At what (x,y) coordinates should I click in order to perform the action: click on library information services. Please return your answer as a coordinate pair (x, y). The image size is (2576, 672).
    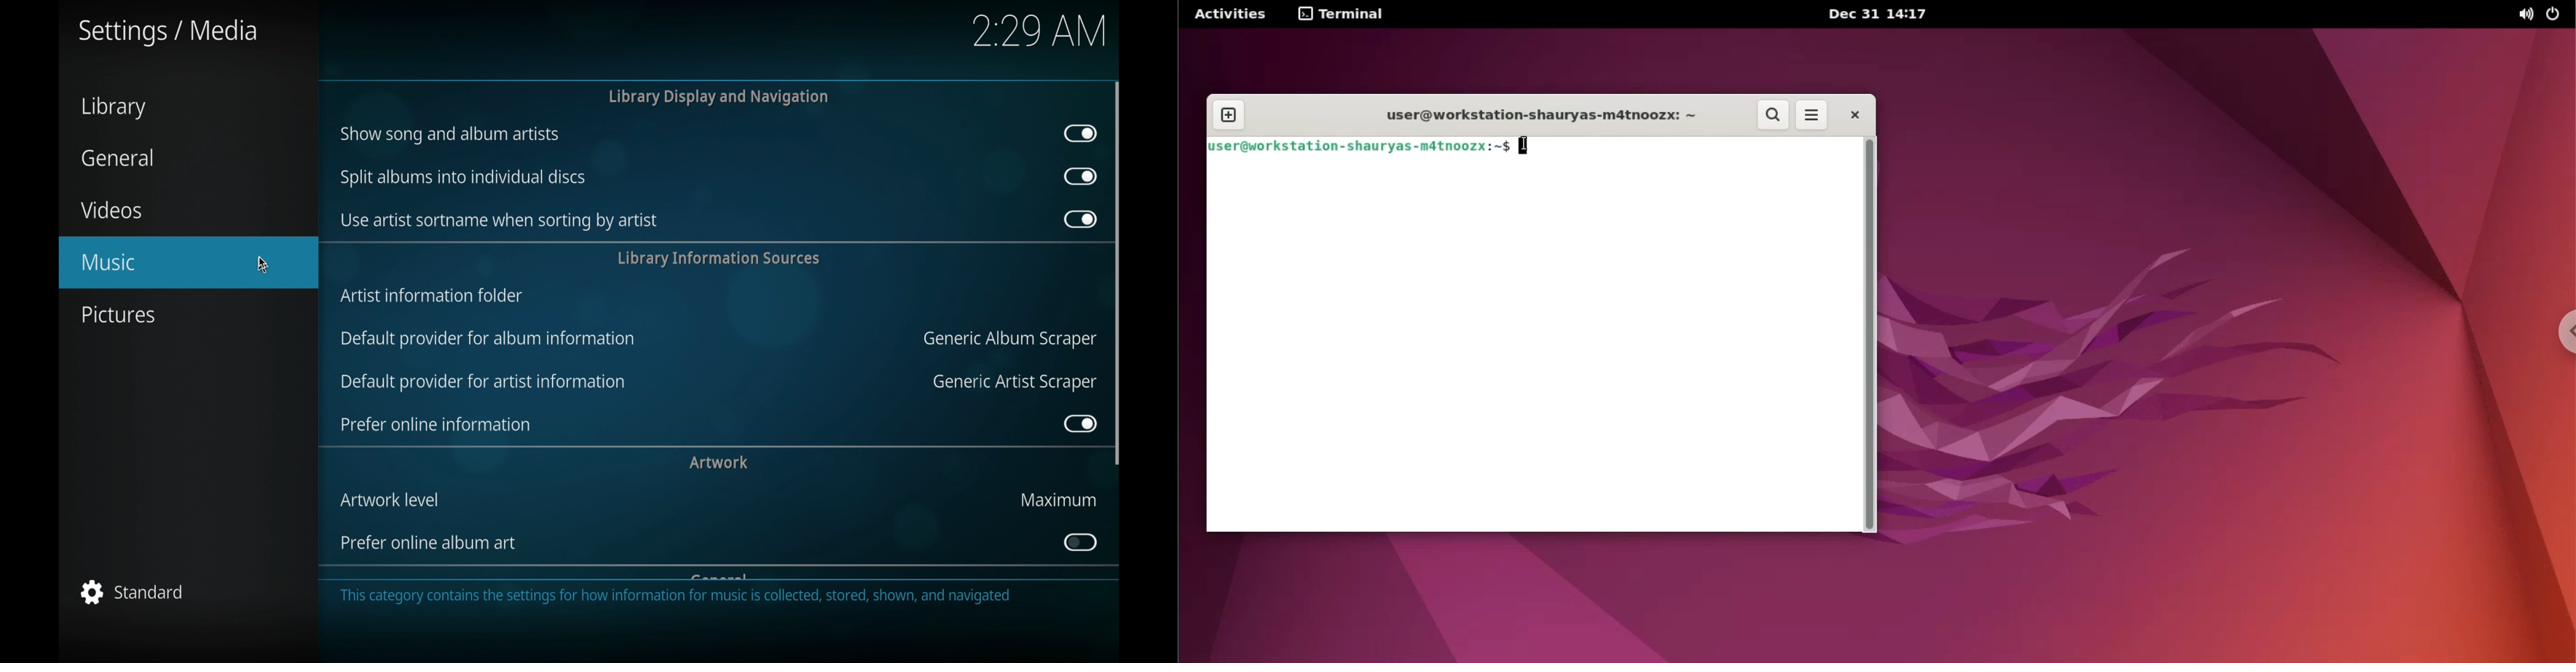
    Looking at the image, I should click on (718, 258).